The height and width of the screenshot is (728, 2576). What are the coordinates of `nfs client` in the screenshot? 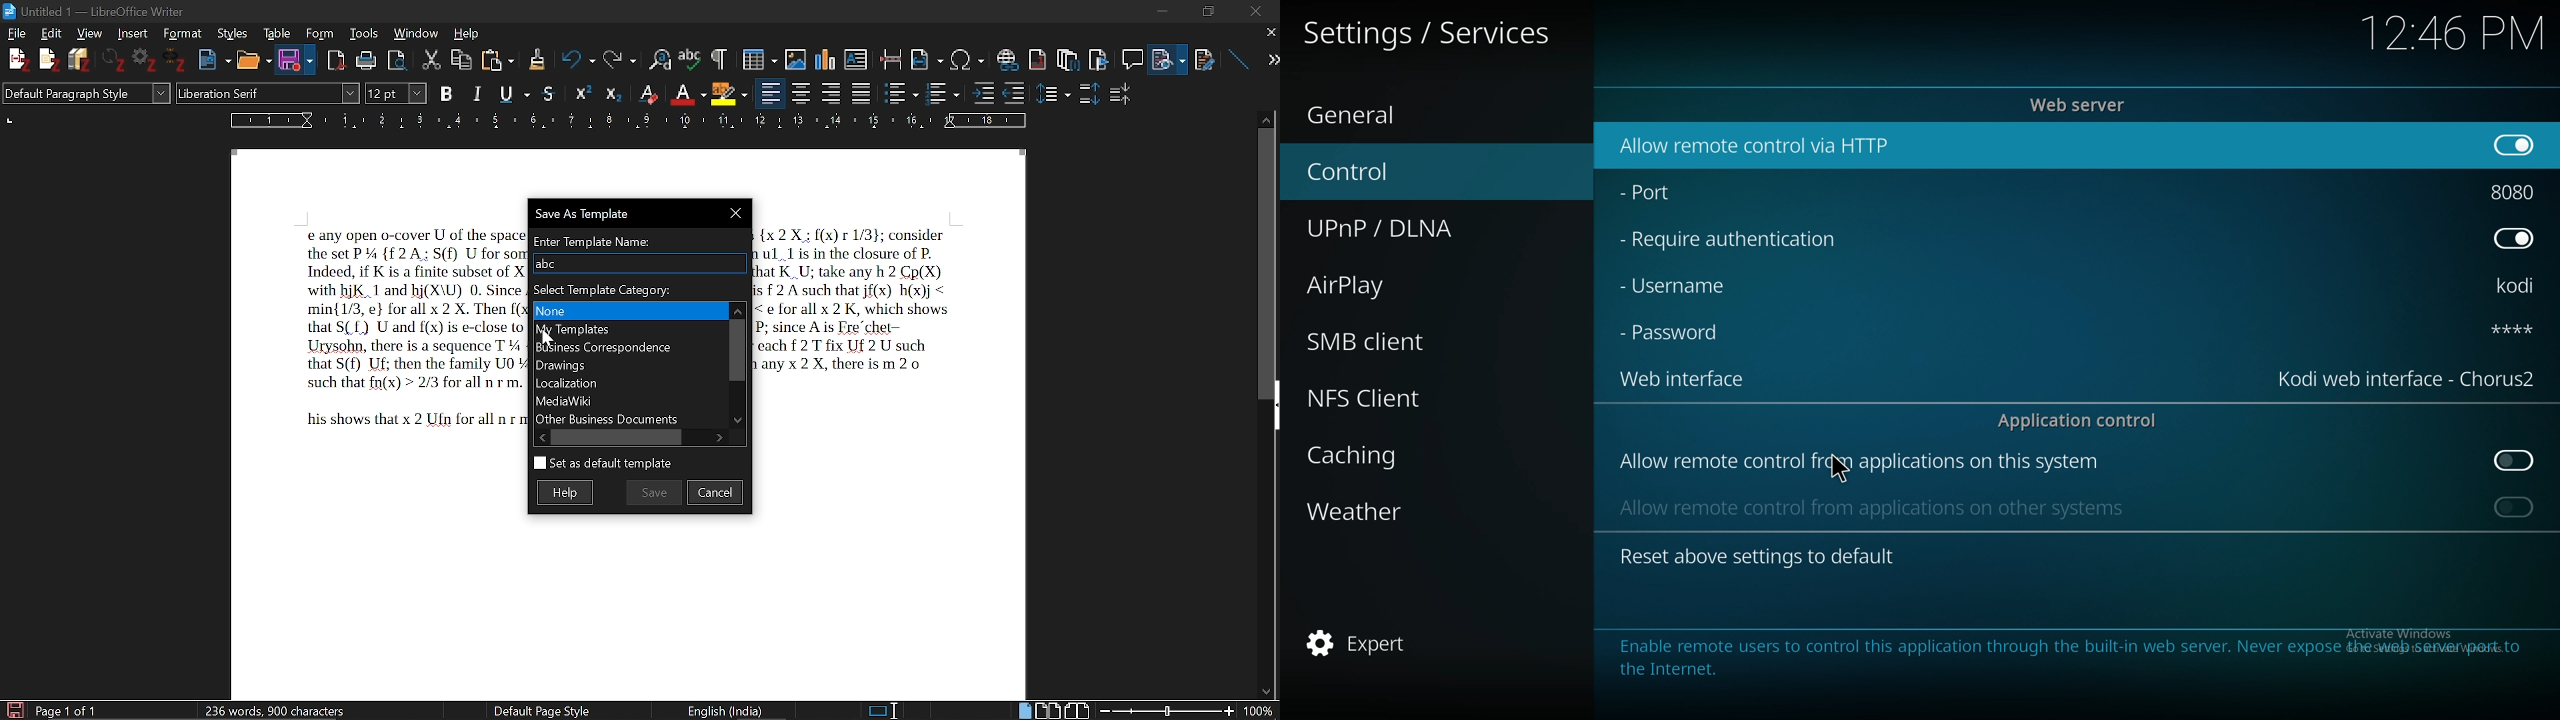 It's located at (1389, 398).